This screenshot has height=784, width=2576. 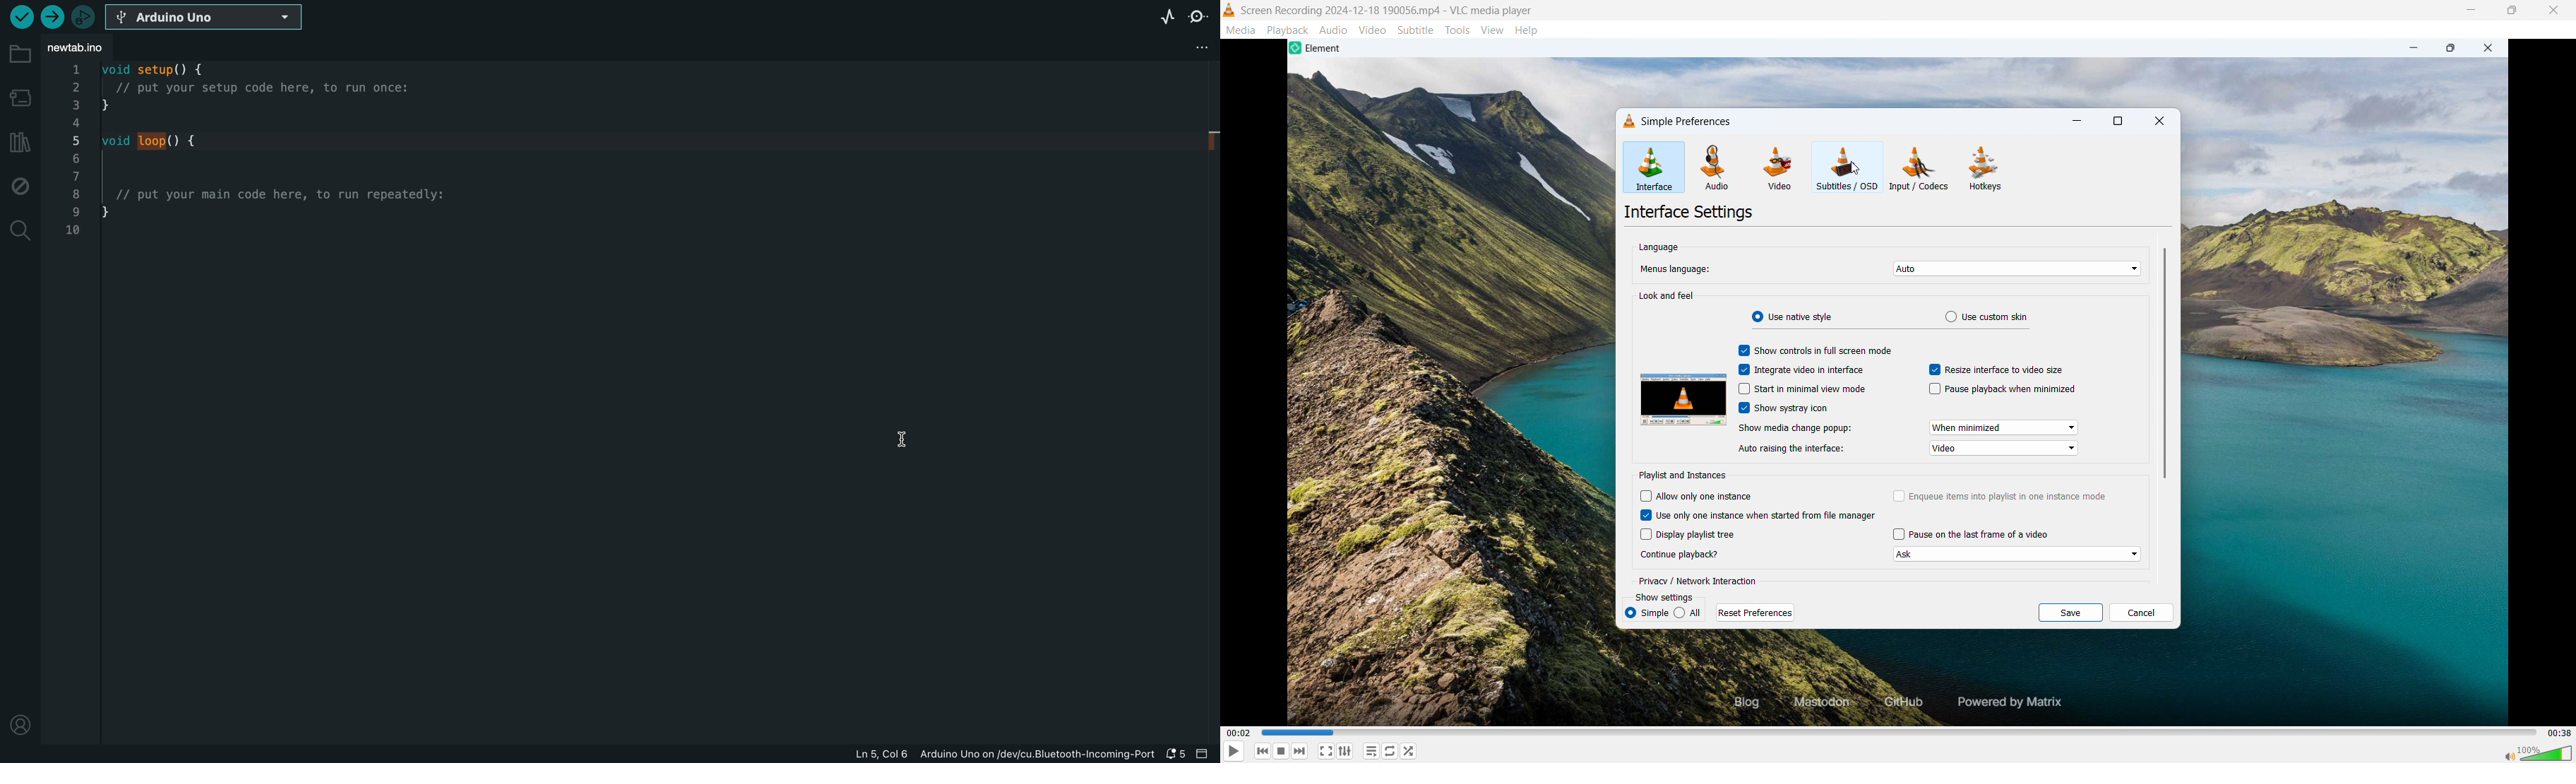 I want to click on view, so click(x=1493, y=31).